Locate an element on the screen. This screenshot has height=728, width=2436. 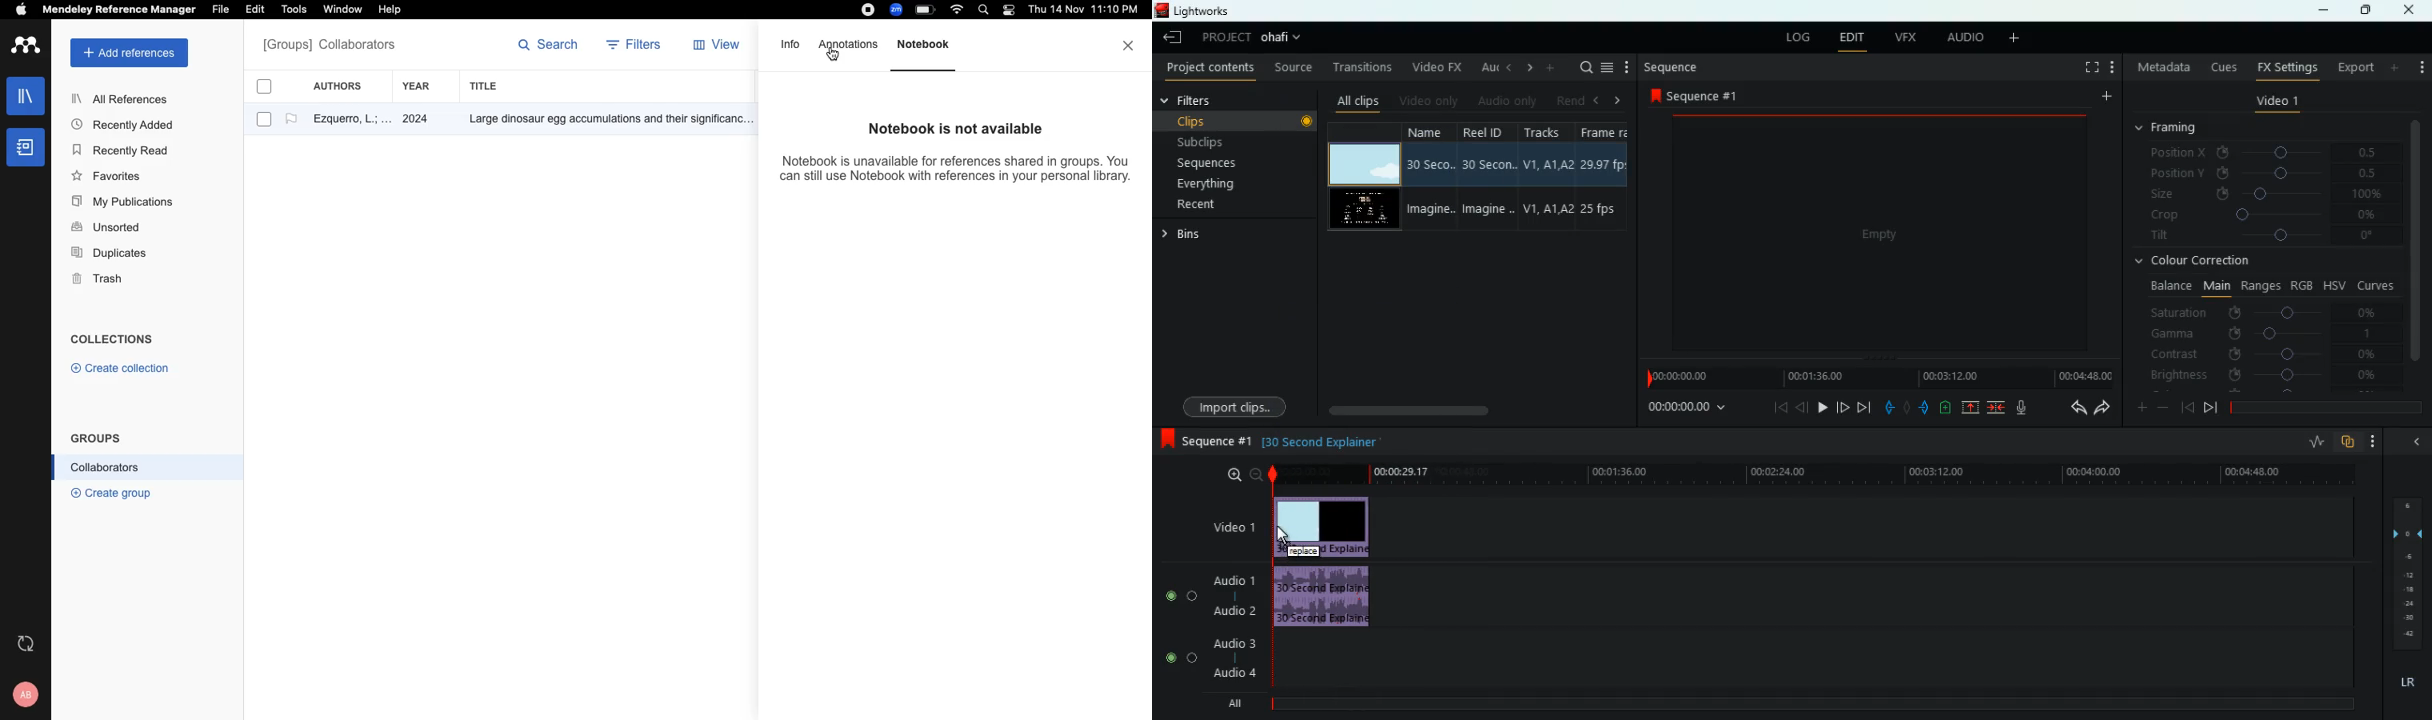
author is located at coordinates (345, 121).